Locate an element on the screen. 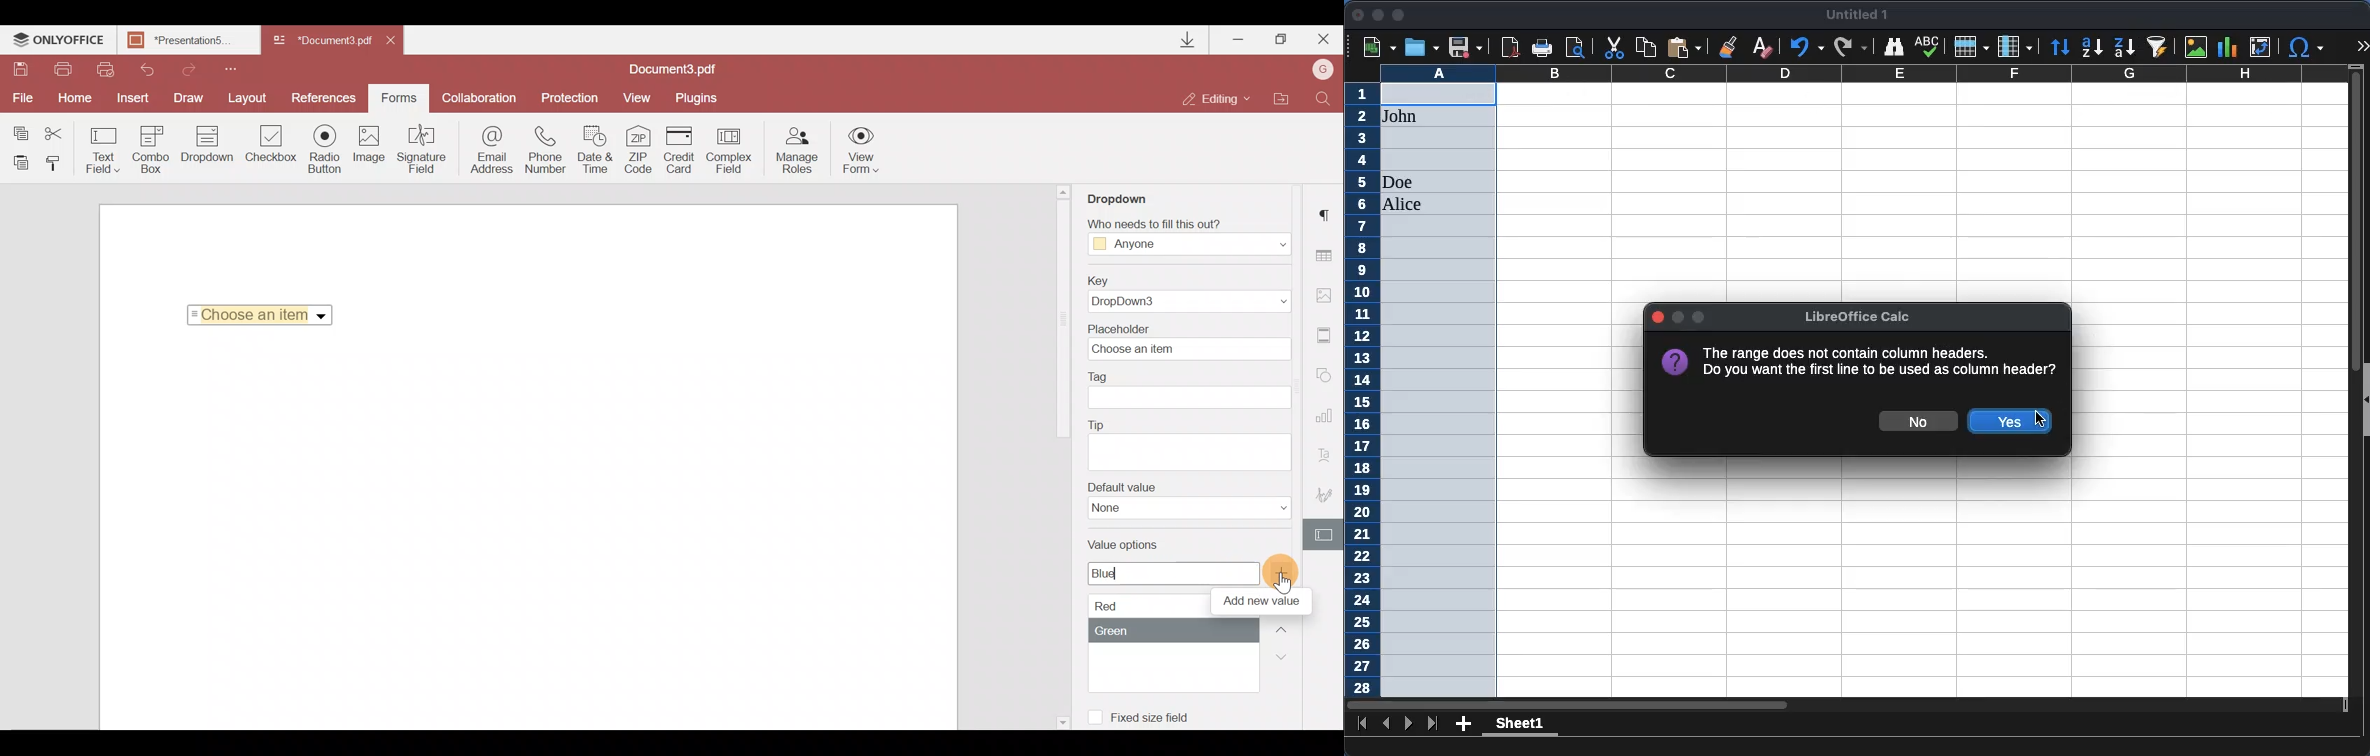 This screenshot has height=756, width=2380. special character is located at coordinates (2305, 49).